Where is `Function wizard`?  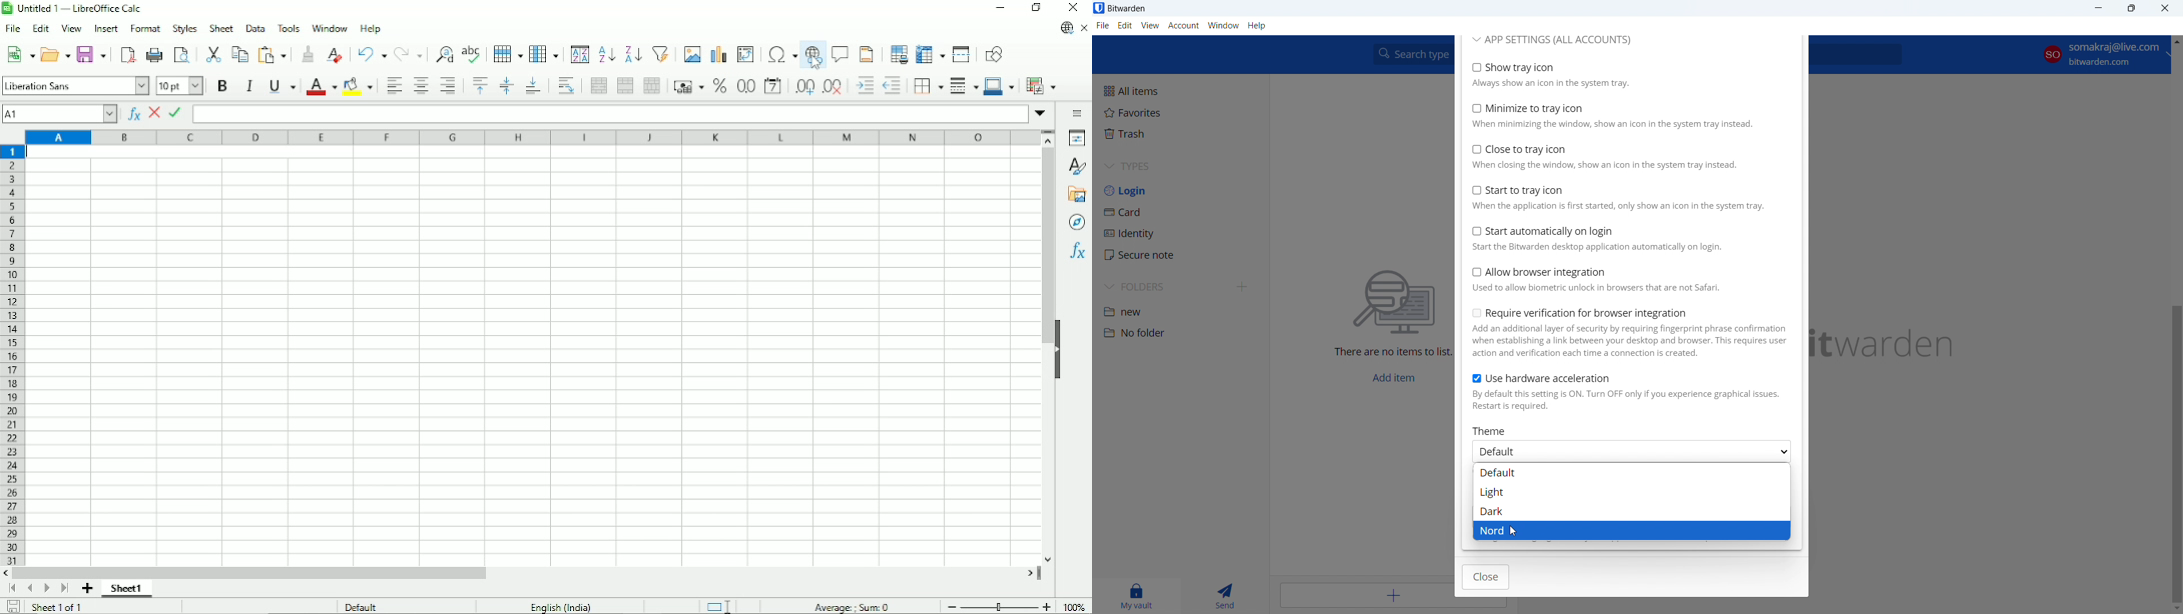 Function wizard is located at coordinates (133, 114).